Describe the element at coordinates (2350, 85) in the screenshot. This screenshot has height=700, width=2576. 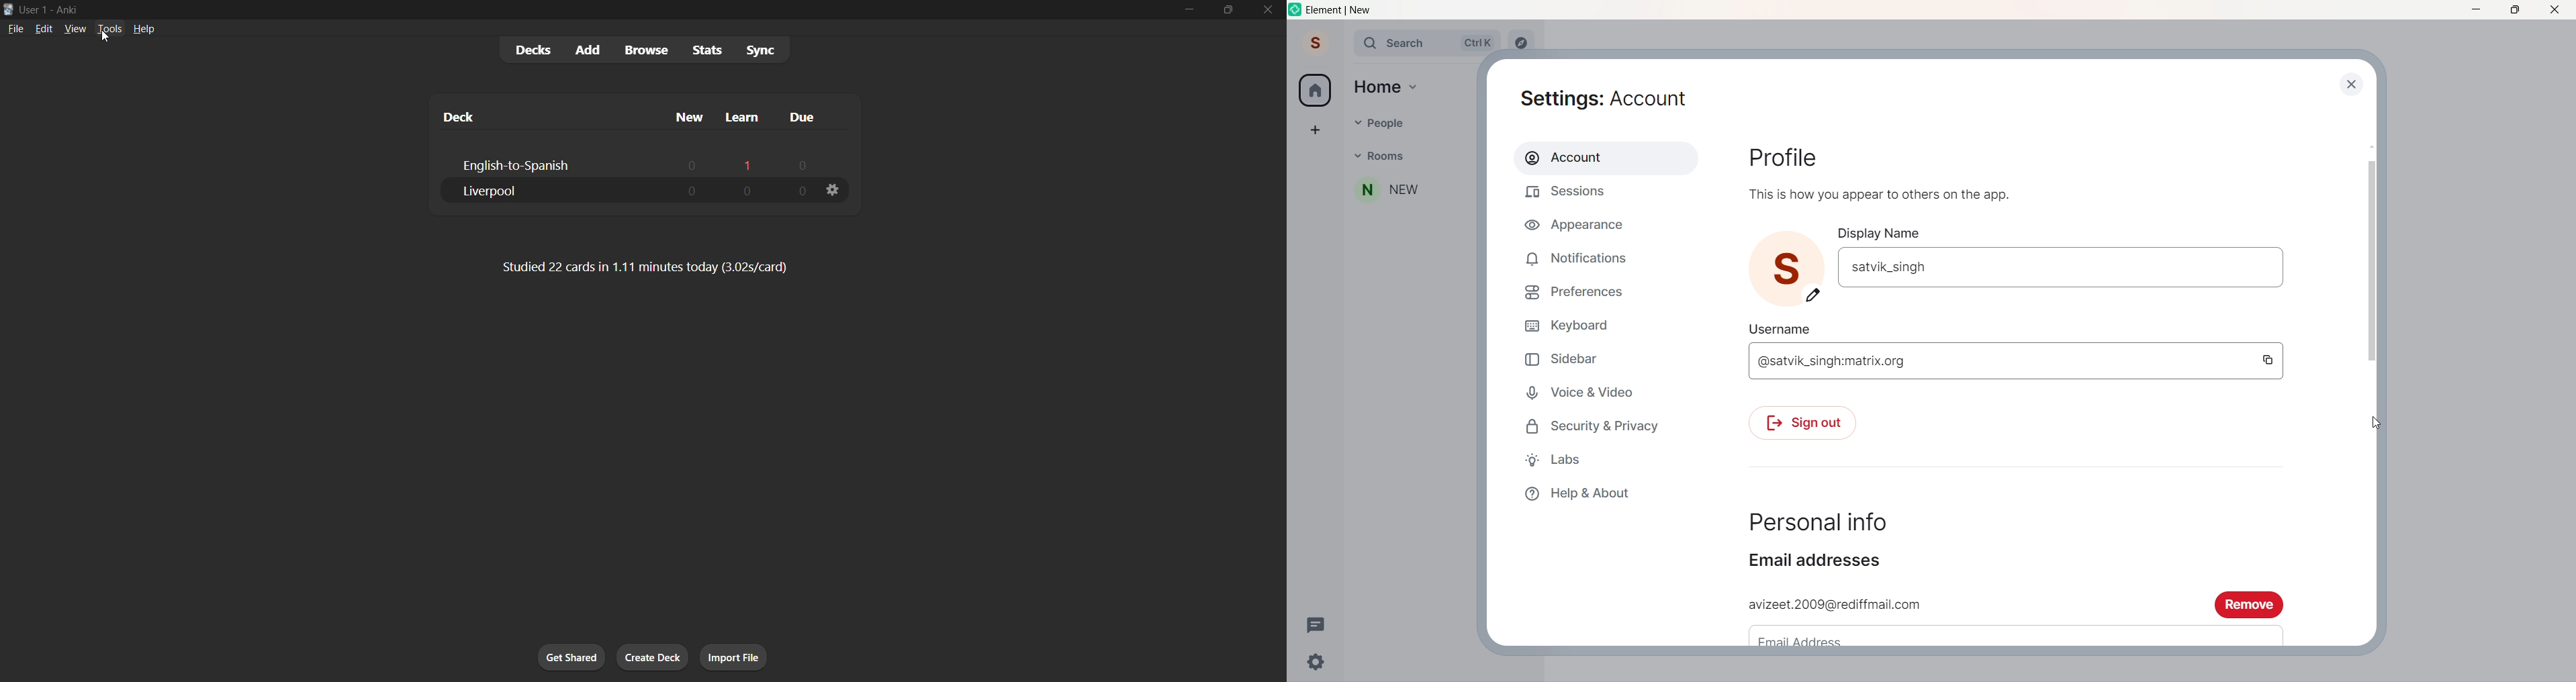
I see `Close dialog box` at that location.